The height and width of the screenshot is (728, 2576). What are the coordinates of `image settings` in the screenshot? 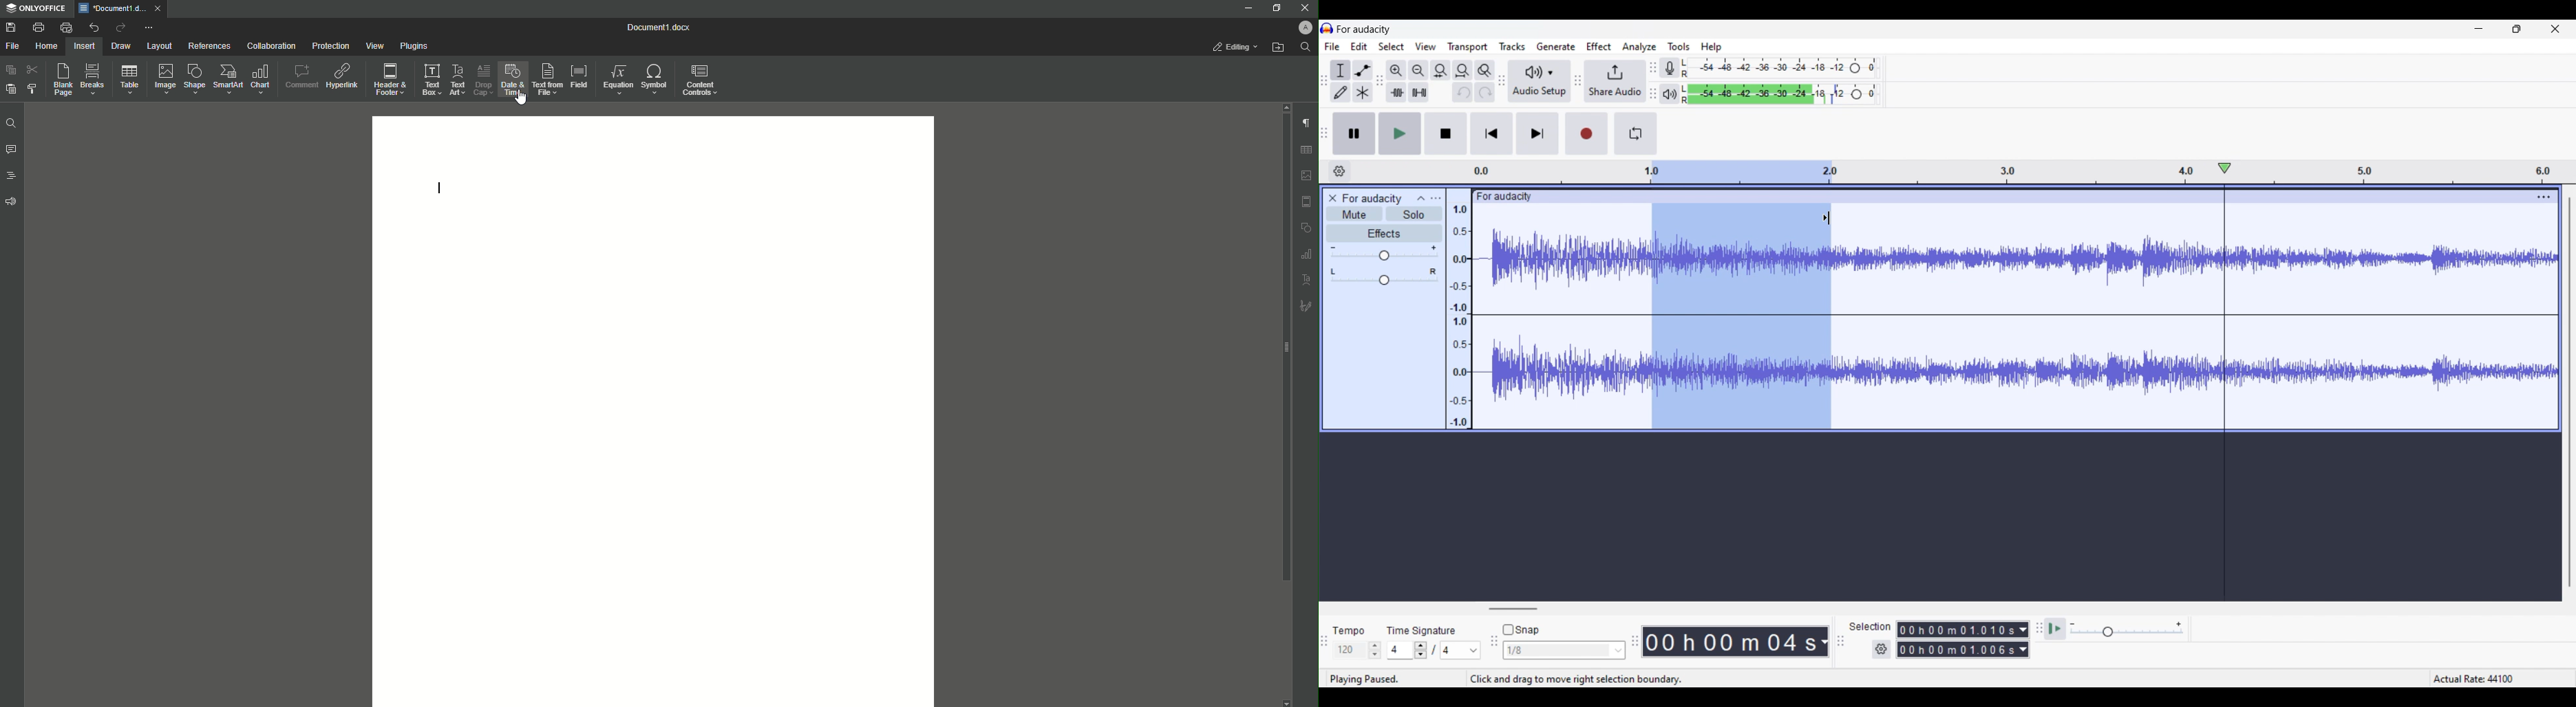 It's located at (1307, 175).